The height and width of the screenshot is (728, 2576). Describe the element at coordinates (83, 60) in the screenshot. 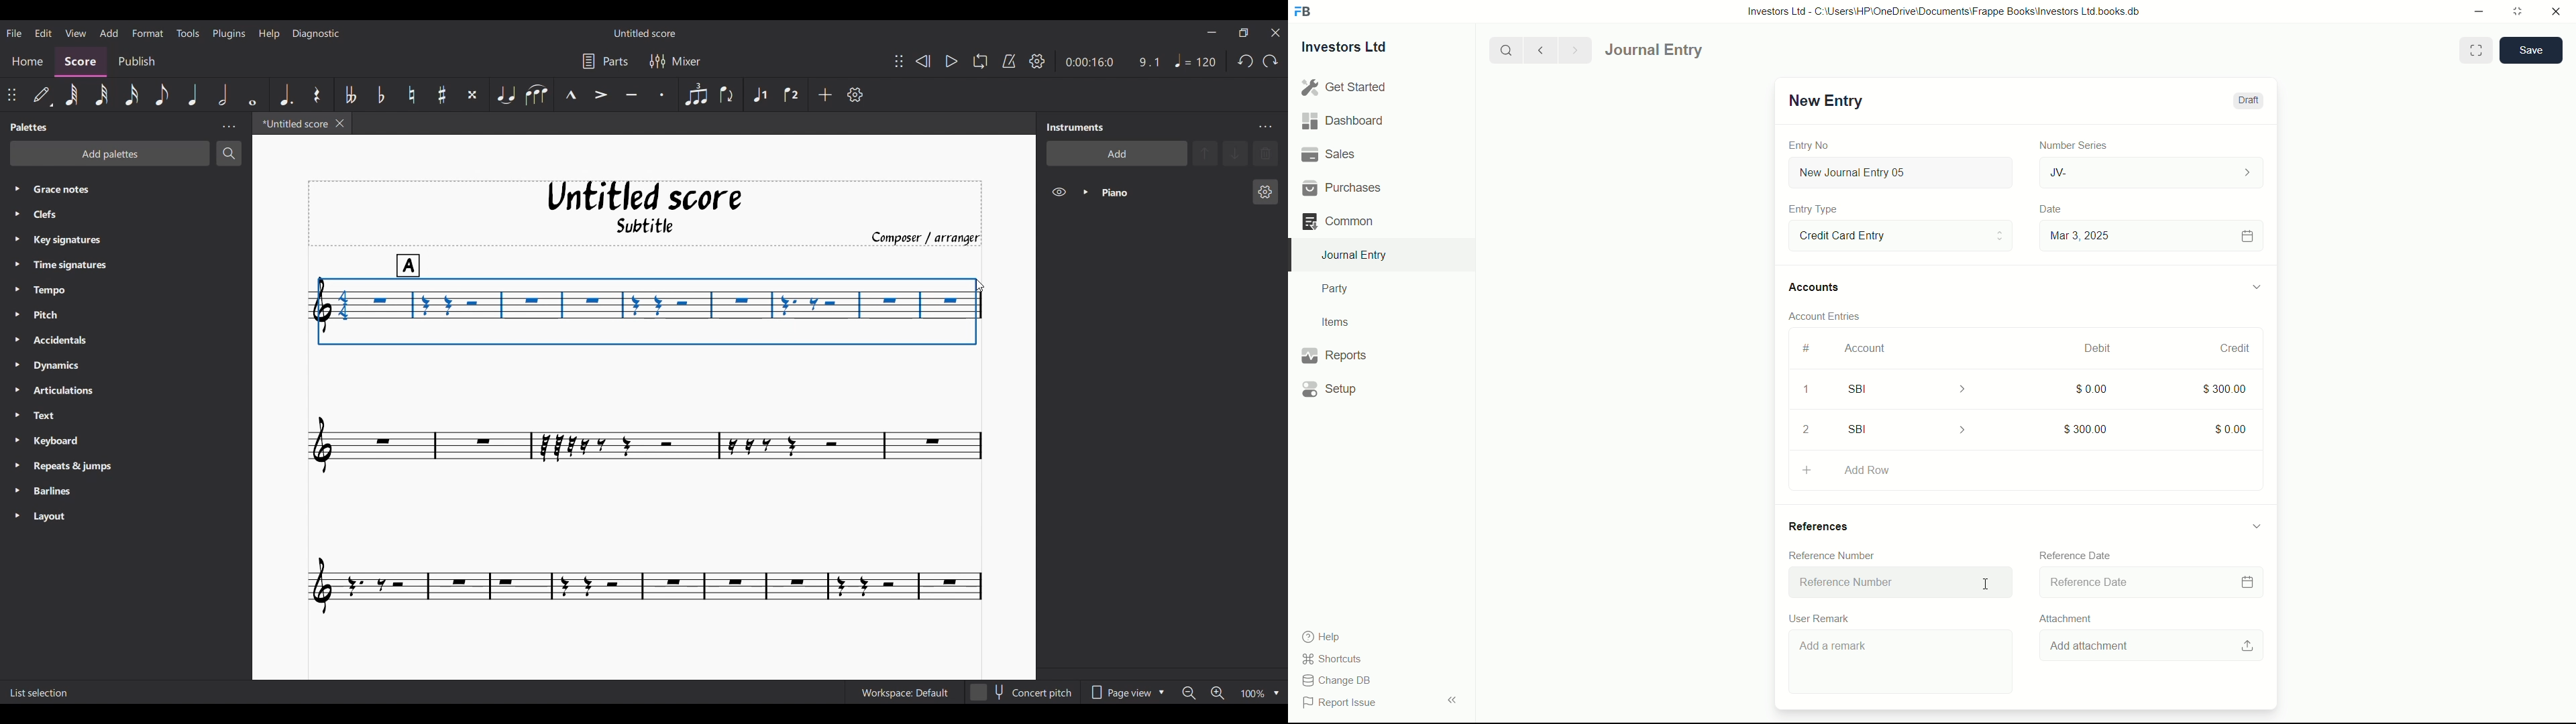

I see `Score section, current selection highlighted` at that location.